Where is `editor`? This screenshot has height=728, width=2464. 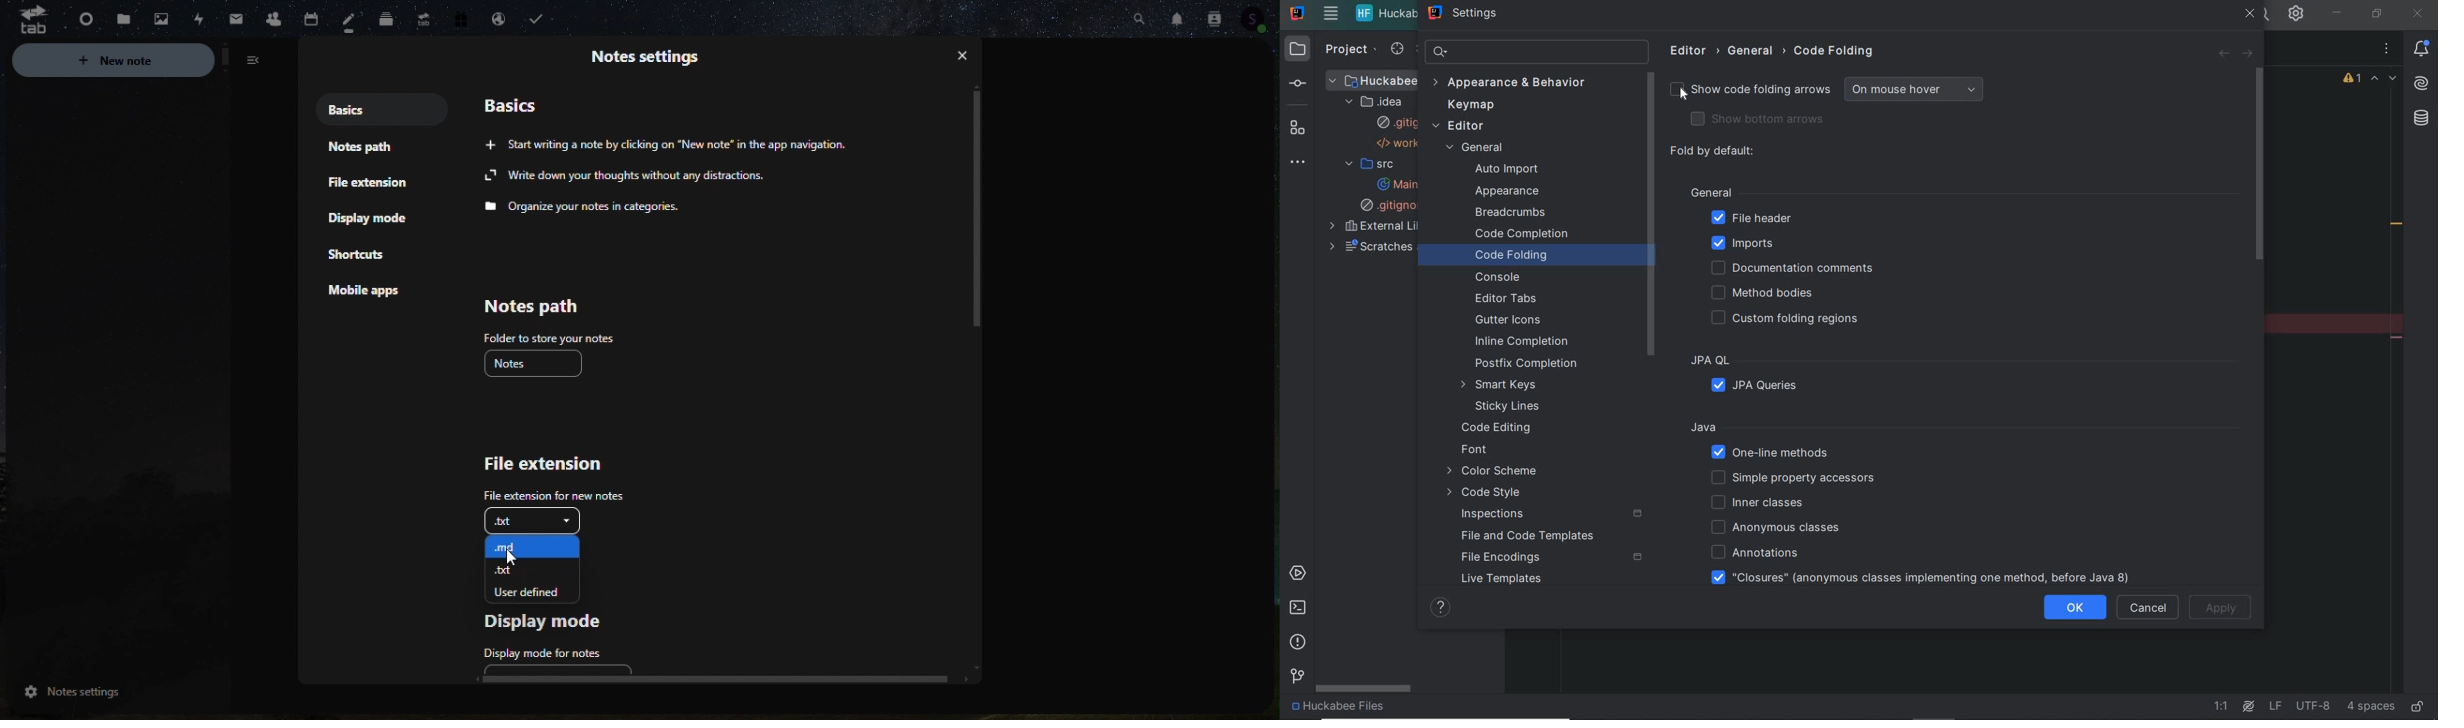
editor is located at coordinates (1694, 52).